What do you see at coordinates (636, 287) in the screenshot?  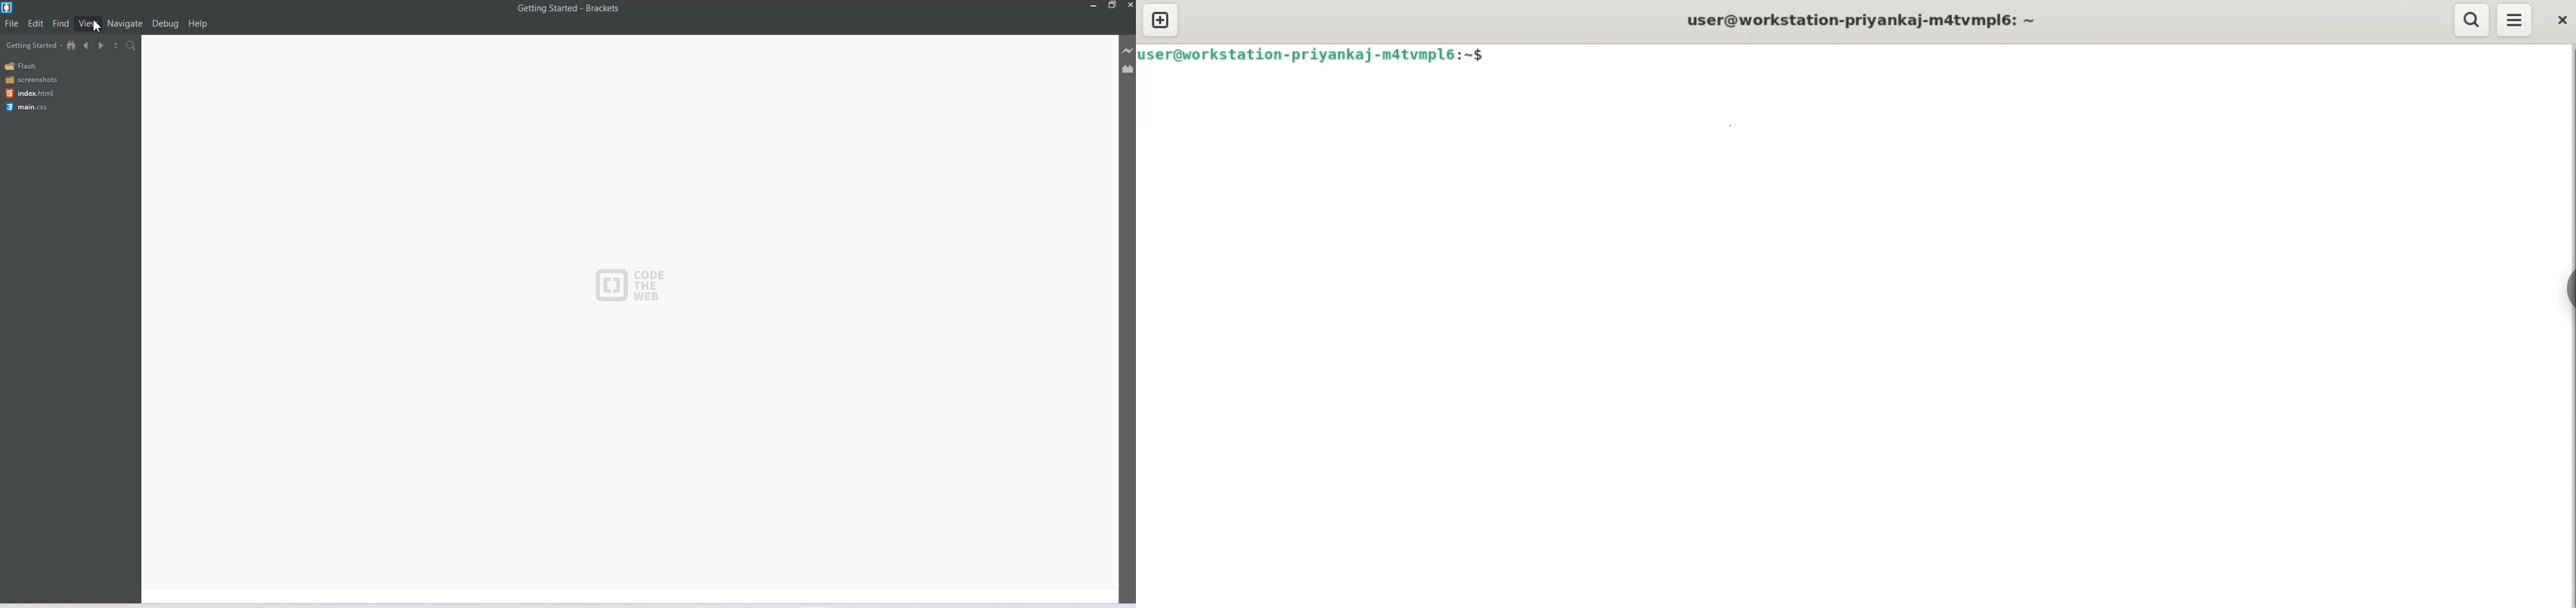 I see `code the web icon` at bounding box center [636, 287].